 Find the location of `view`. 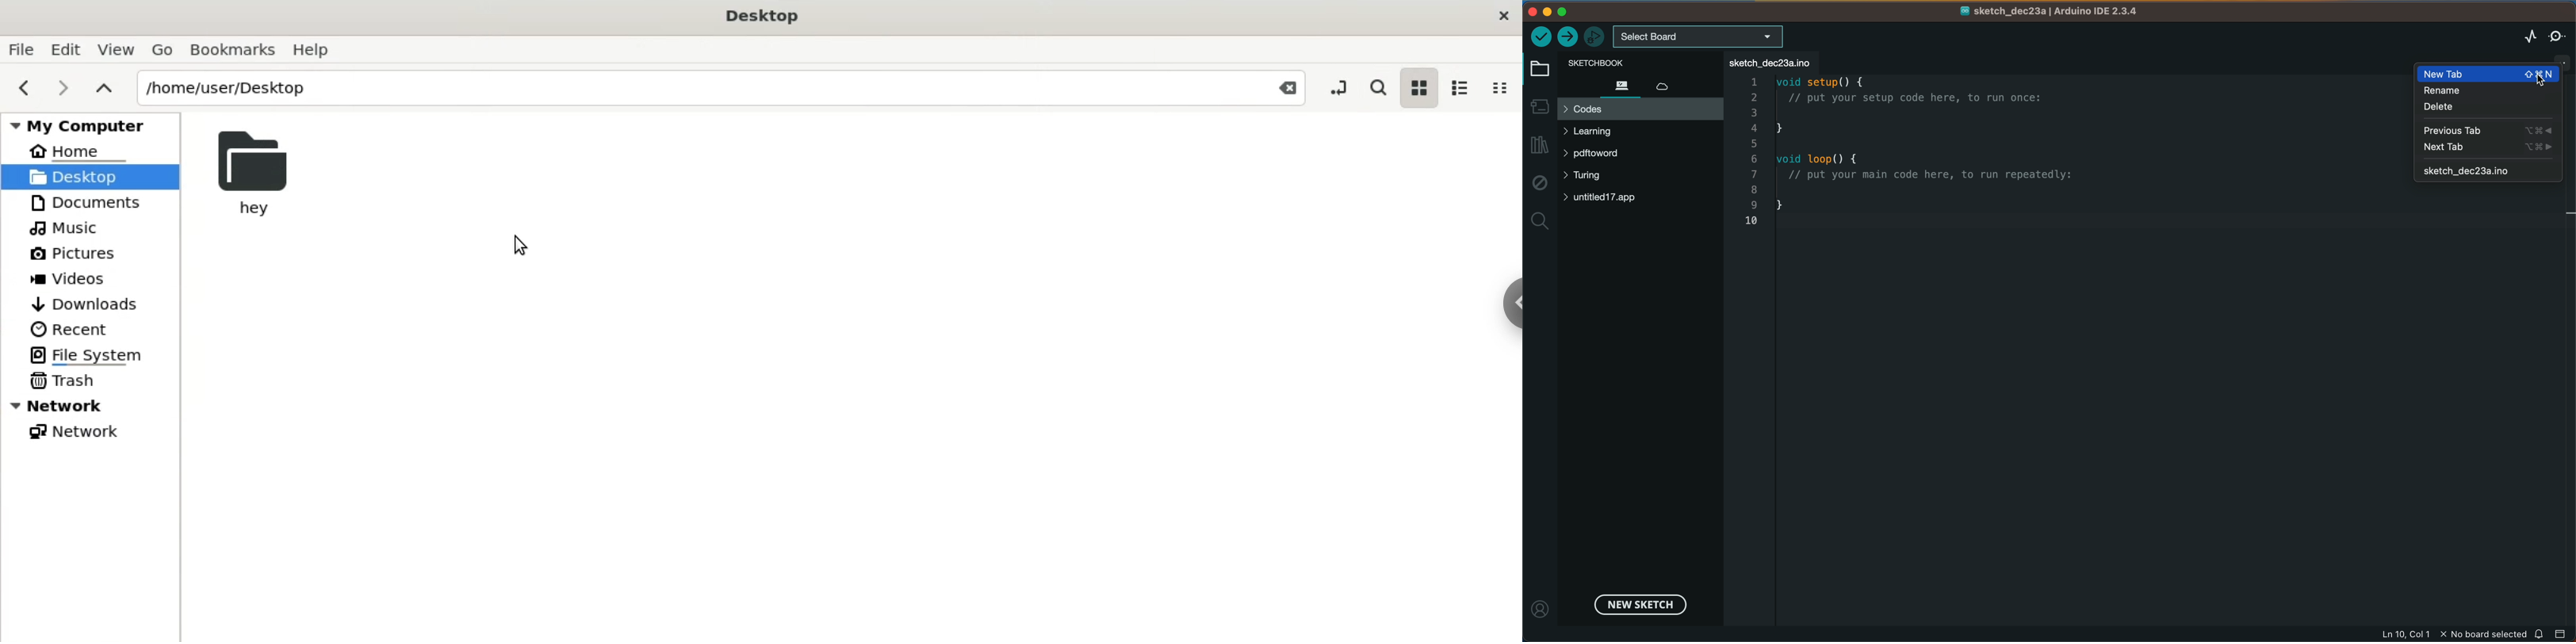

view is located at coordinates (119, 48).